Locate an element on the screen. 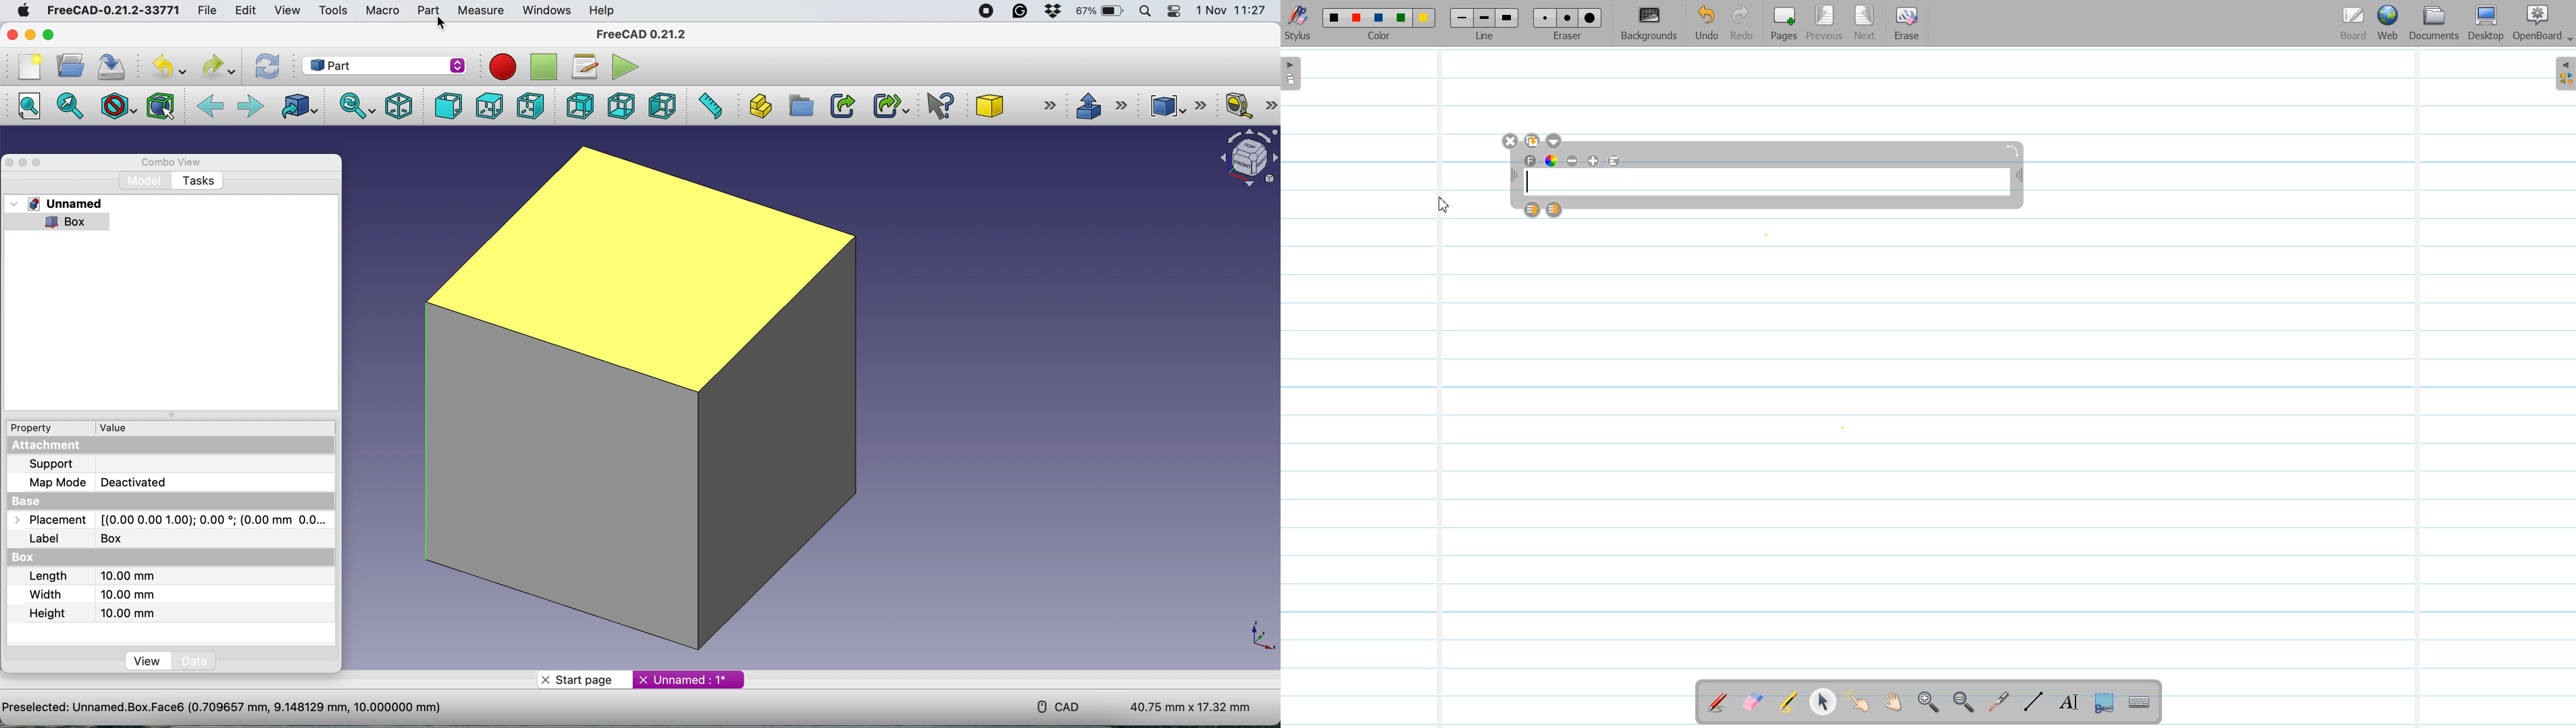 The height and width of the screenshot is (728, 2576). measure linear is located at coordinates (1251, 105).